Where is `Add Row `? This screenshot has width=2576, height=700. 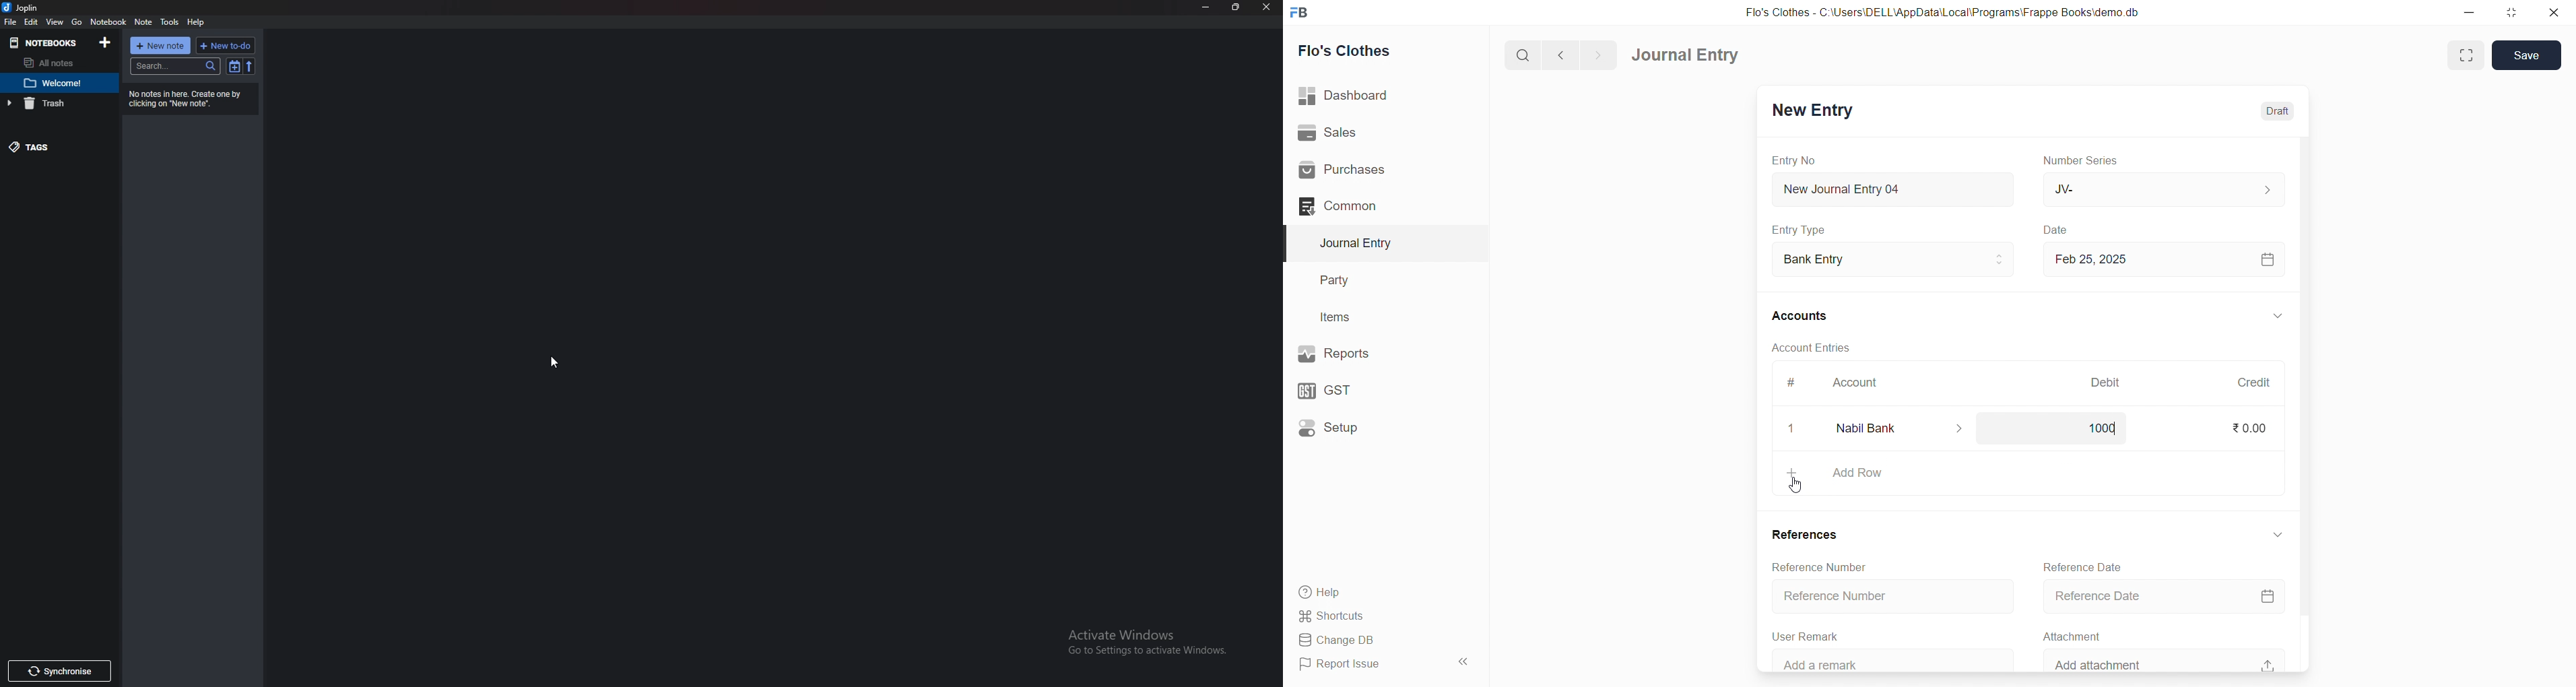
Add Row  is located at coordinates (2022, 473).